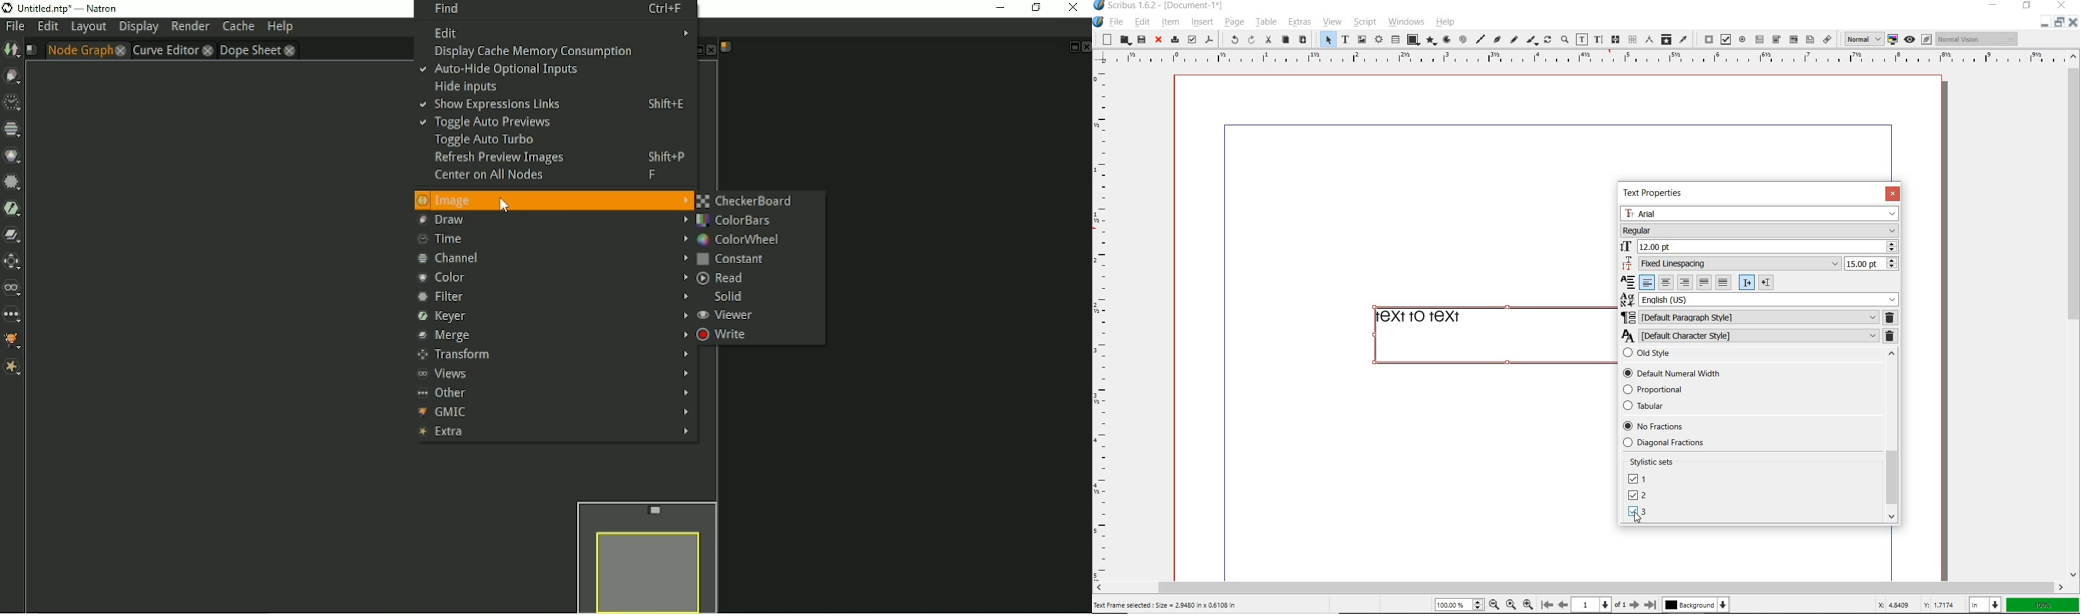 The height and width of the screenshot is (616, 2100). What do you see at coordinates (2043, 605) in the screenshot?
I see `100%` at bounding box center [2043, 605].